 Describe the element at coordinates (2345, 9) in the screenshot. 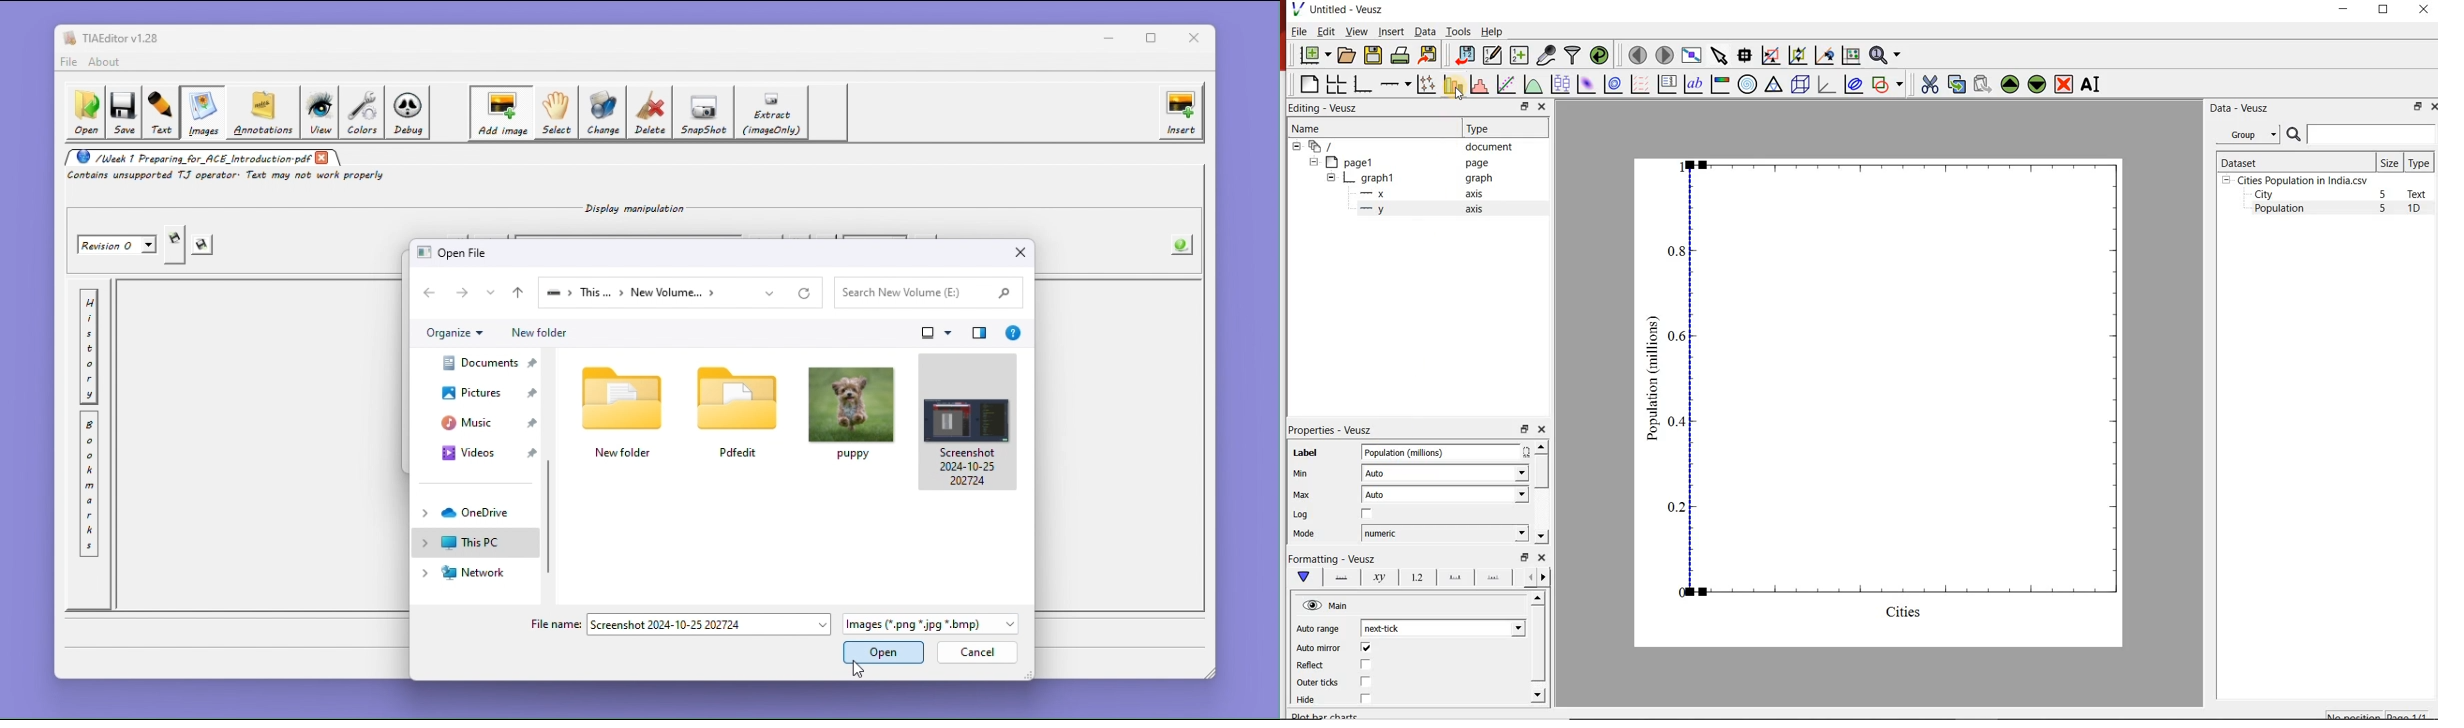

I see `MINIMIZE` at that location.